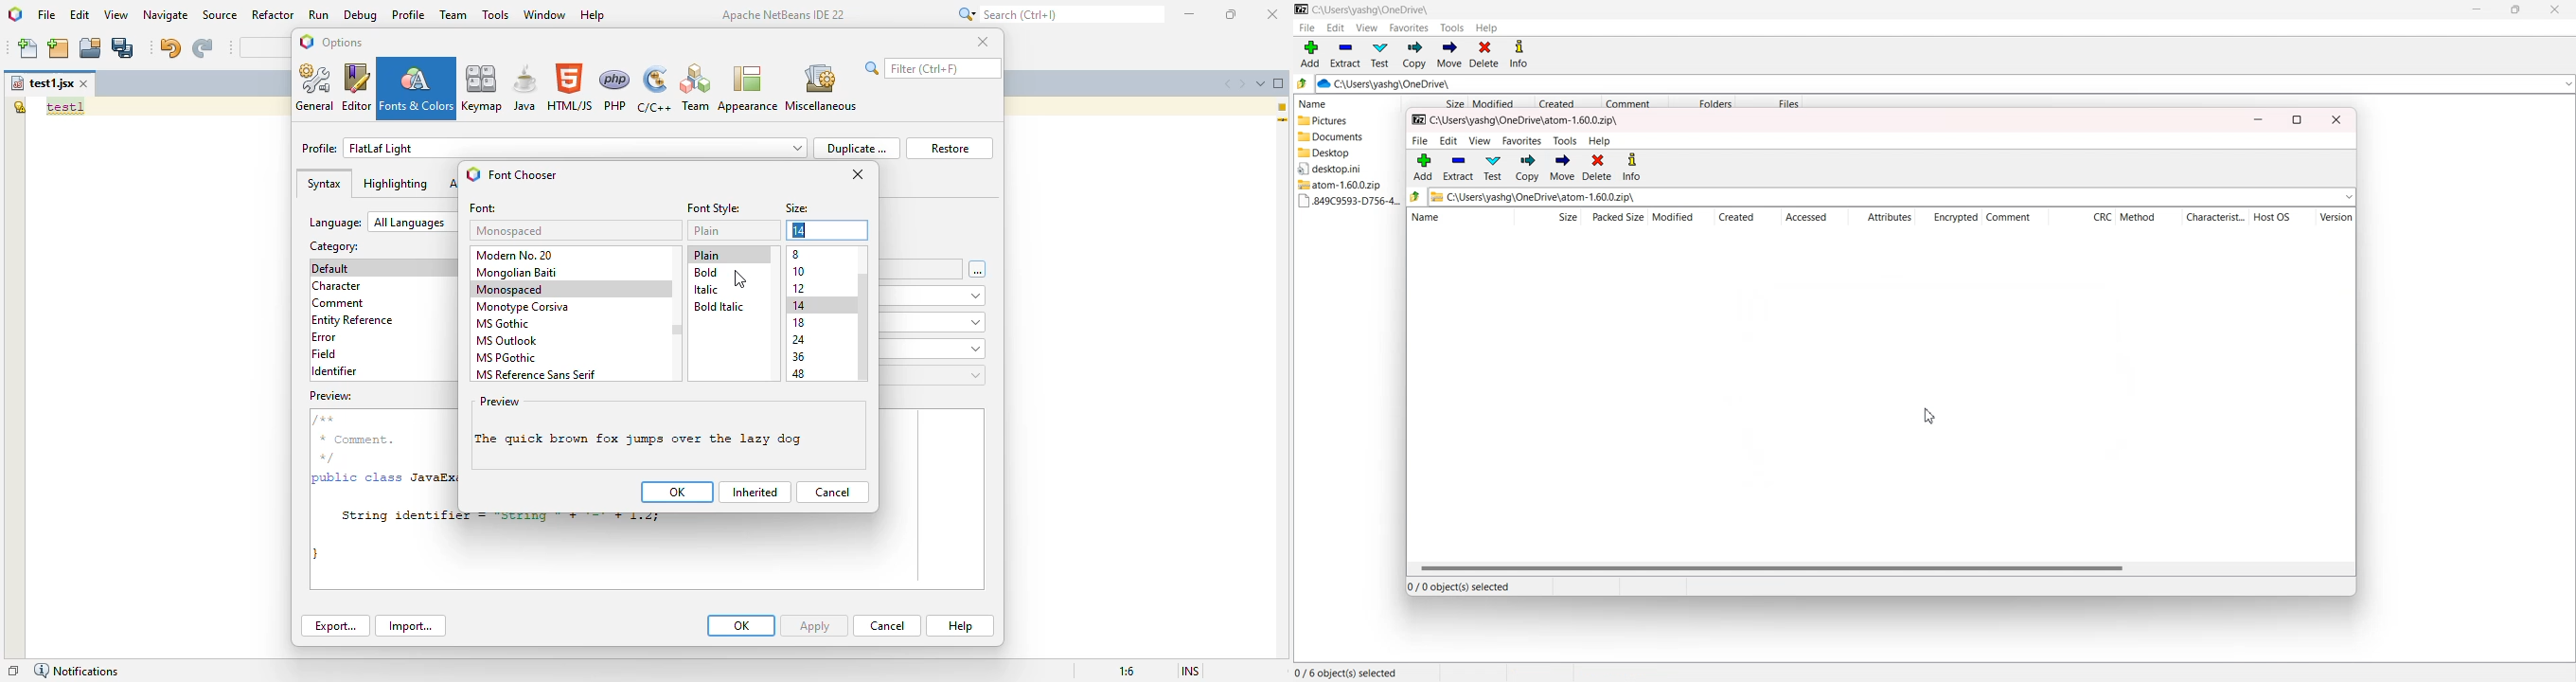  What do you see at coordinates (537, 374) in the screenshot?
I see `MS reference sans serif` at bounding box center [537, 374].